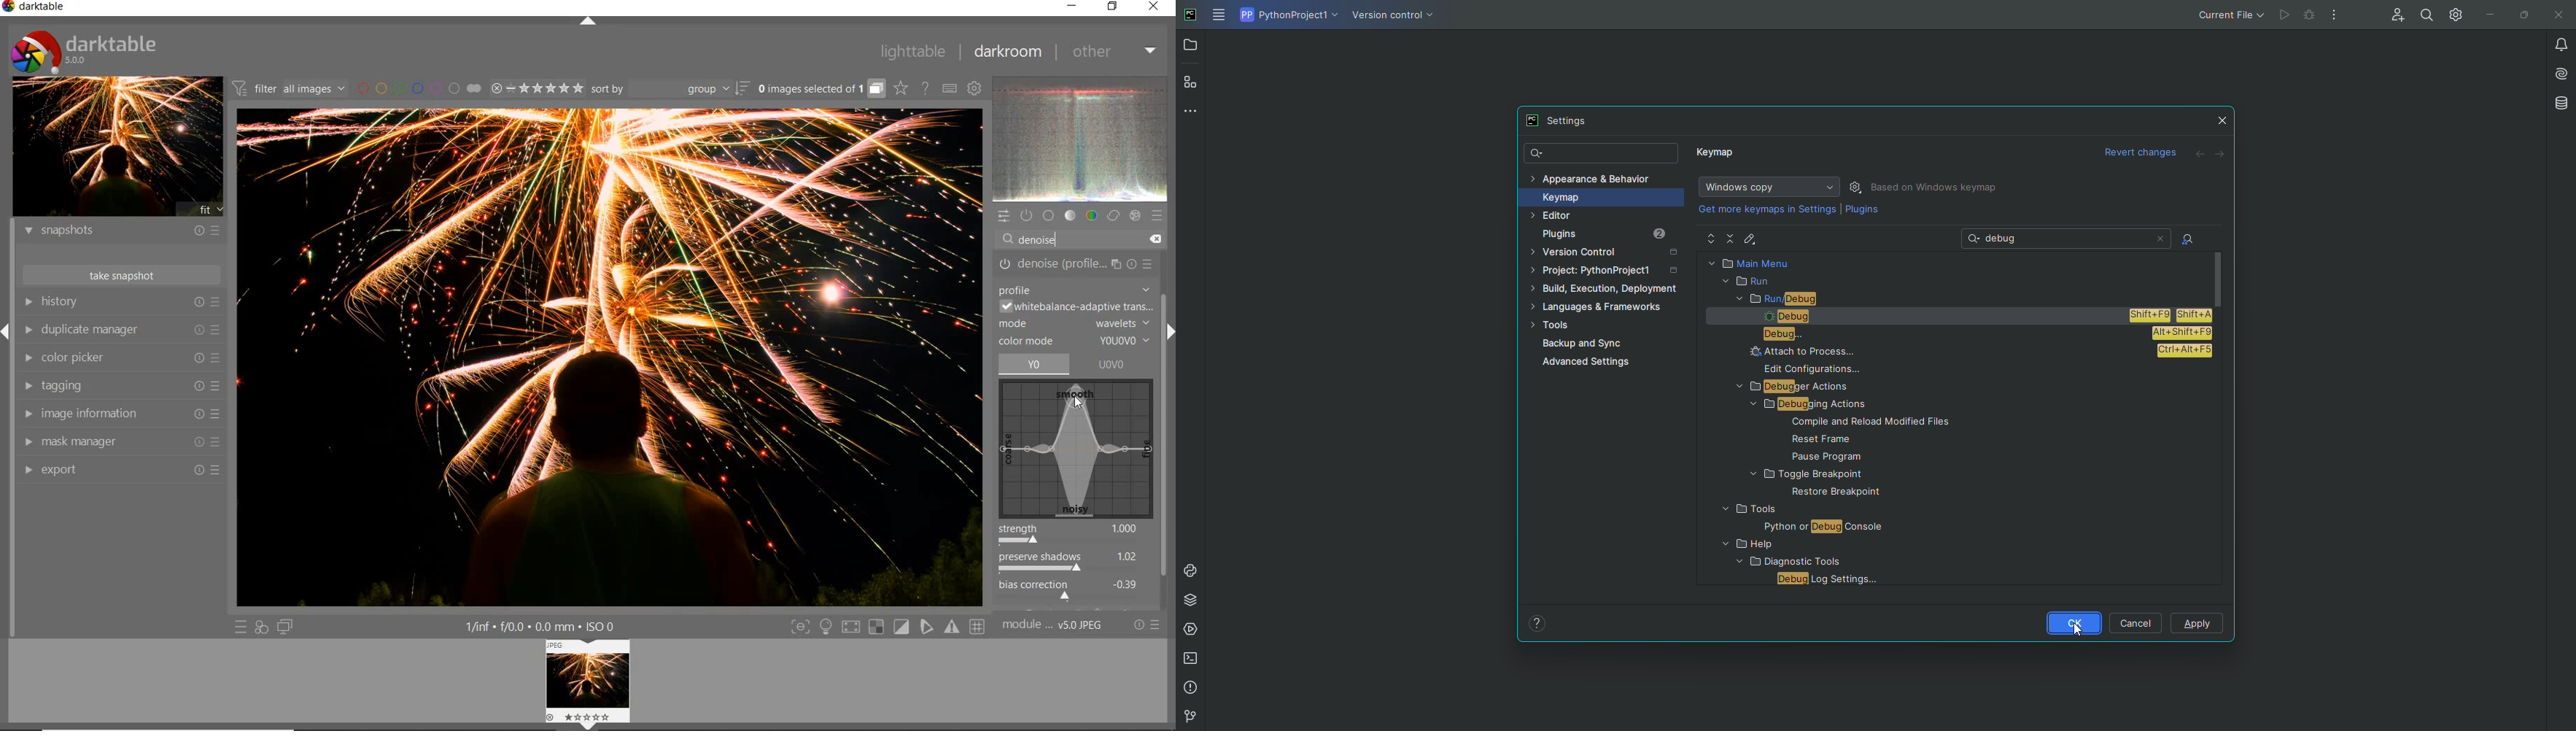 The width and height of the screenshot is (2576, 756). Describe the element at coordinates (1007, 52) in the screenshot. I see `darkroom` at that location.